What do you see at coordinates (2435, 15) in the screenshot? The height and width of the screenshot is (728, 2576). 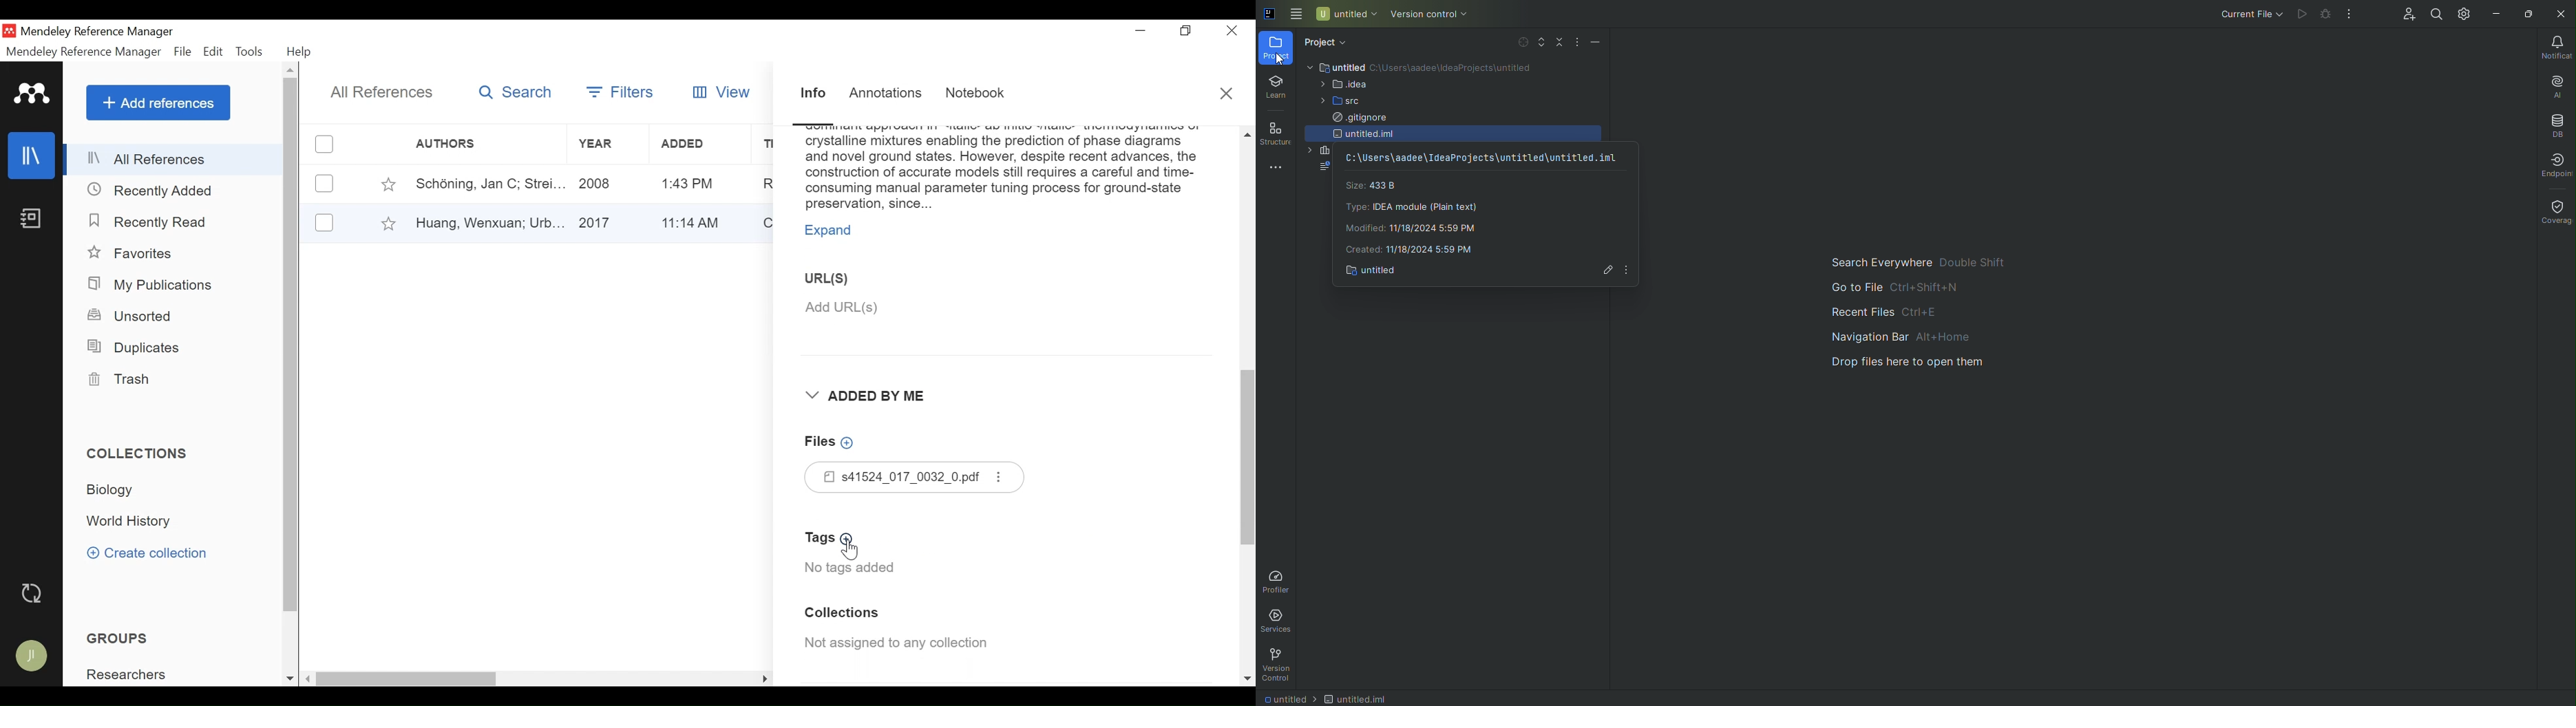 I see `Search` at bounding box center [2435, 15].